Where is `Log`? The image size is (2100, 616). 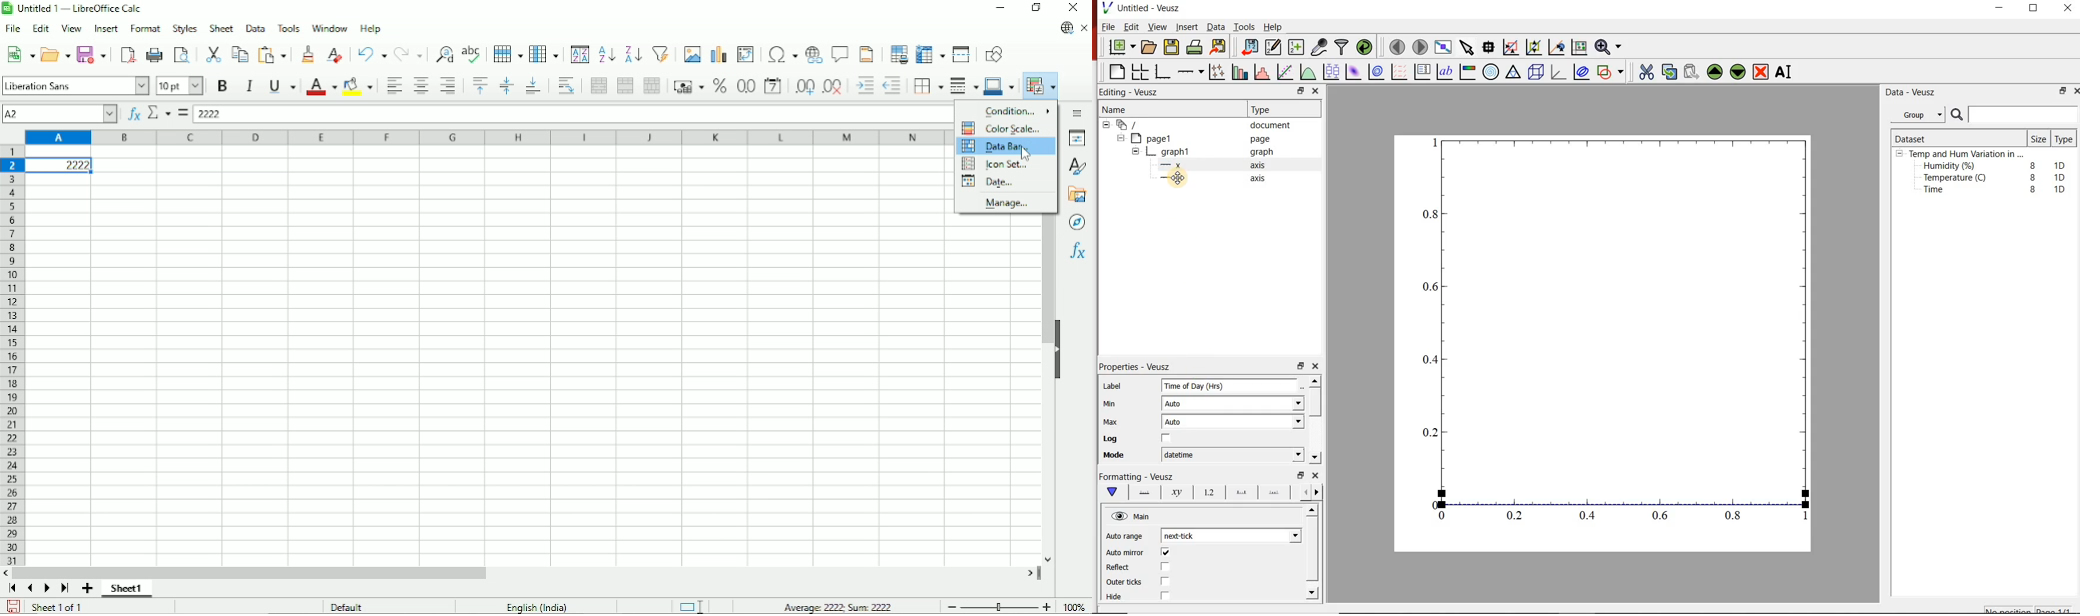
Log is located at coordinates (1146, 439).